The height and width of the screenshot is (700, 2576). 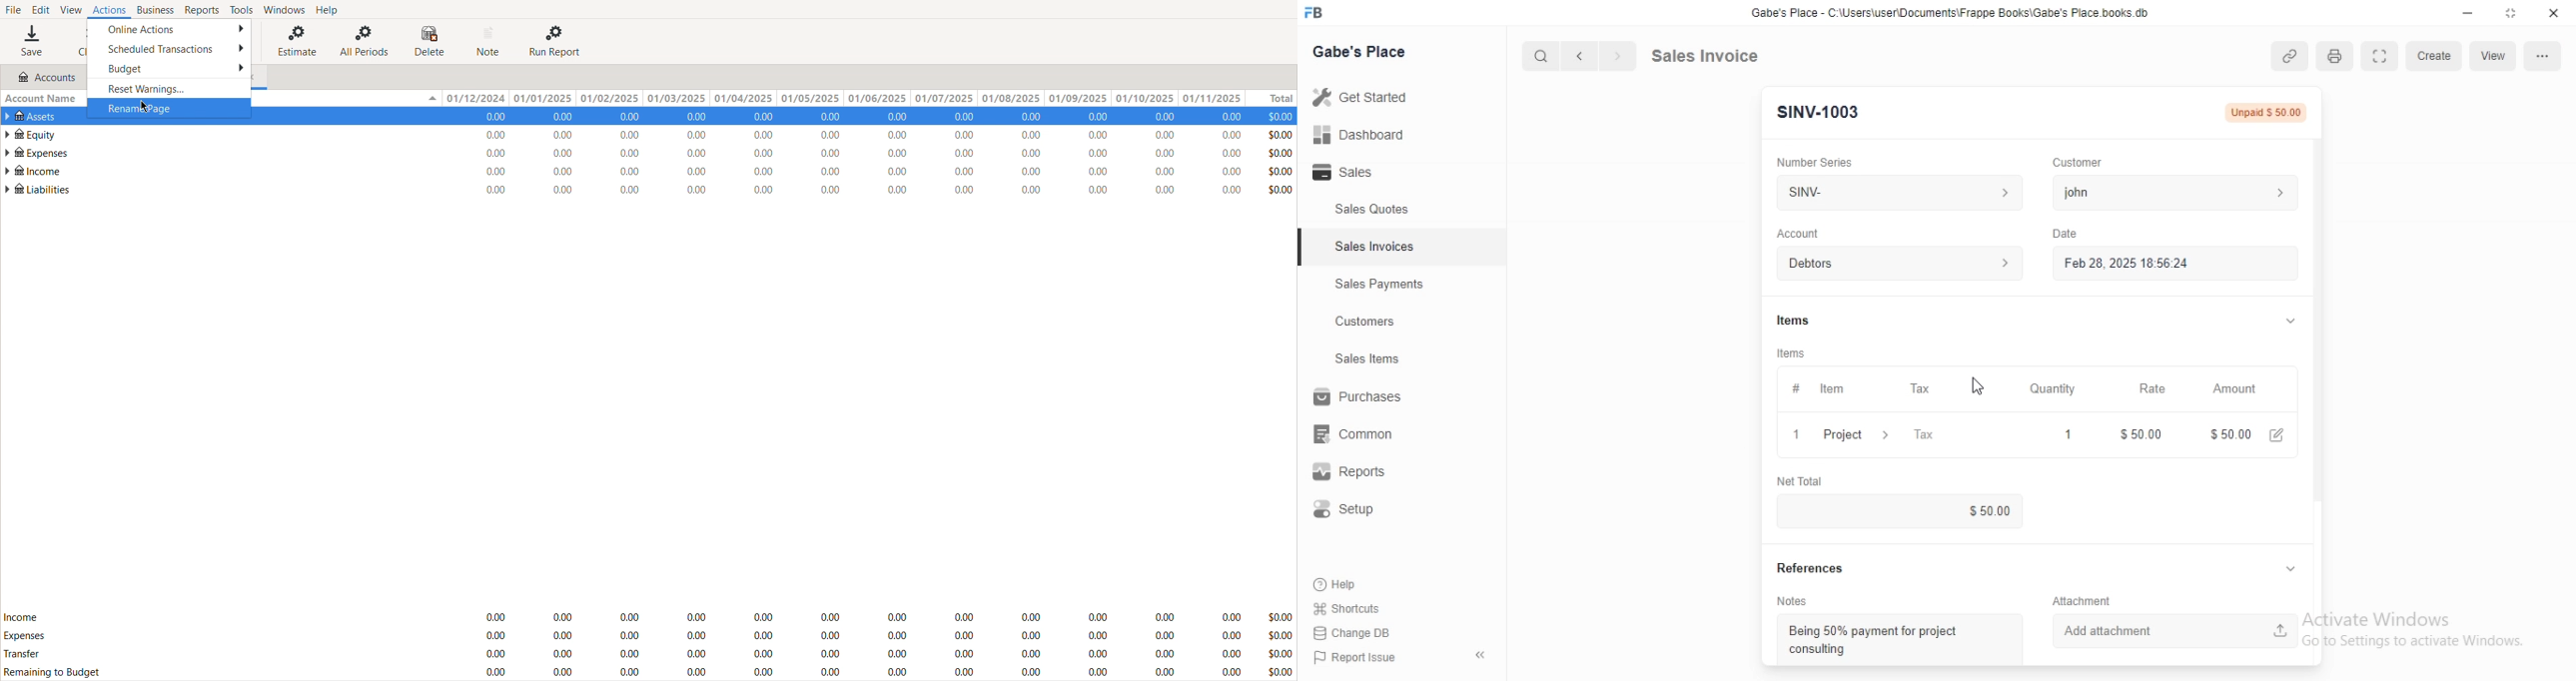 I want to click on Being 50% payment for project consulting, so click(x=1897, y=638).